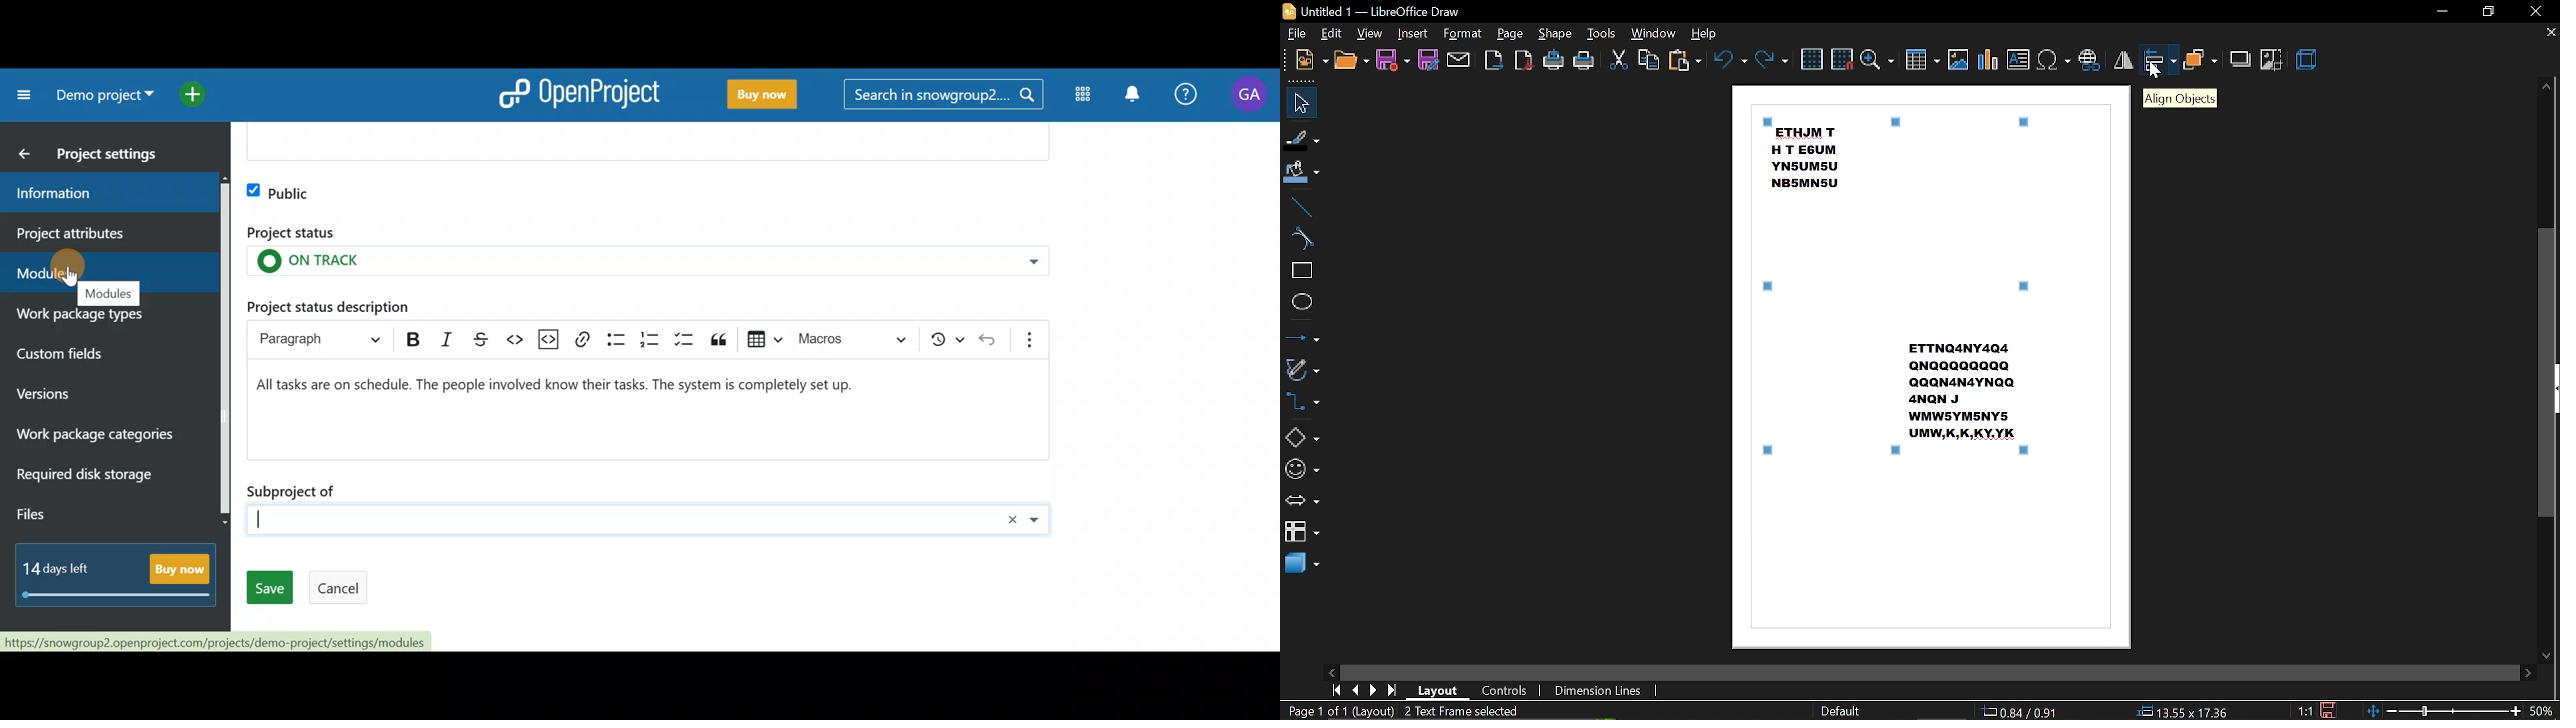  What do you see at coordinates (2527, 672) in the screenshot?
I see `move right` at bounding box center [2527, 672].